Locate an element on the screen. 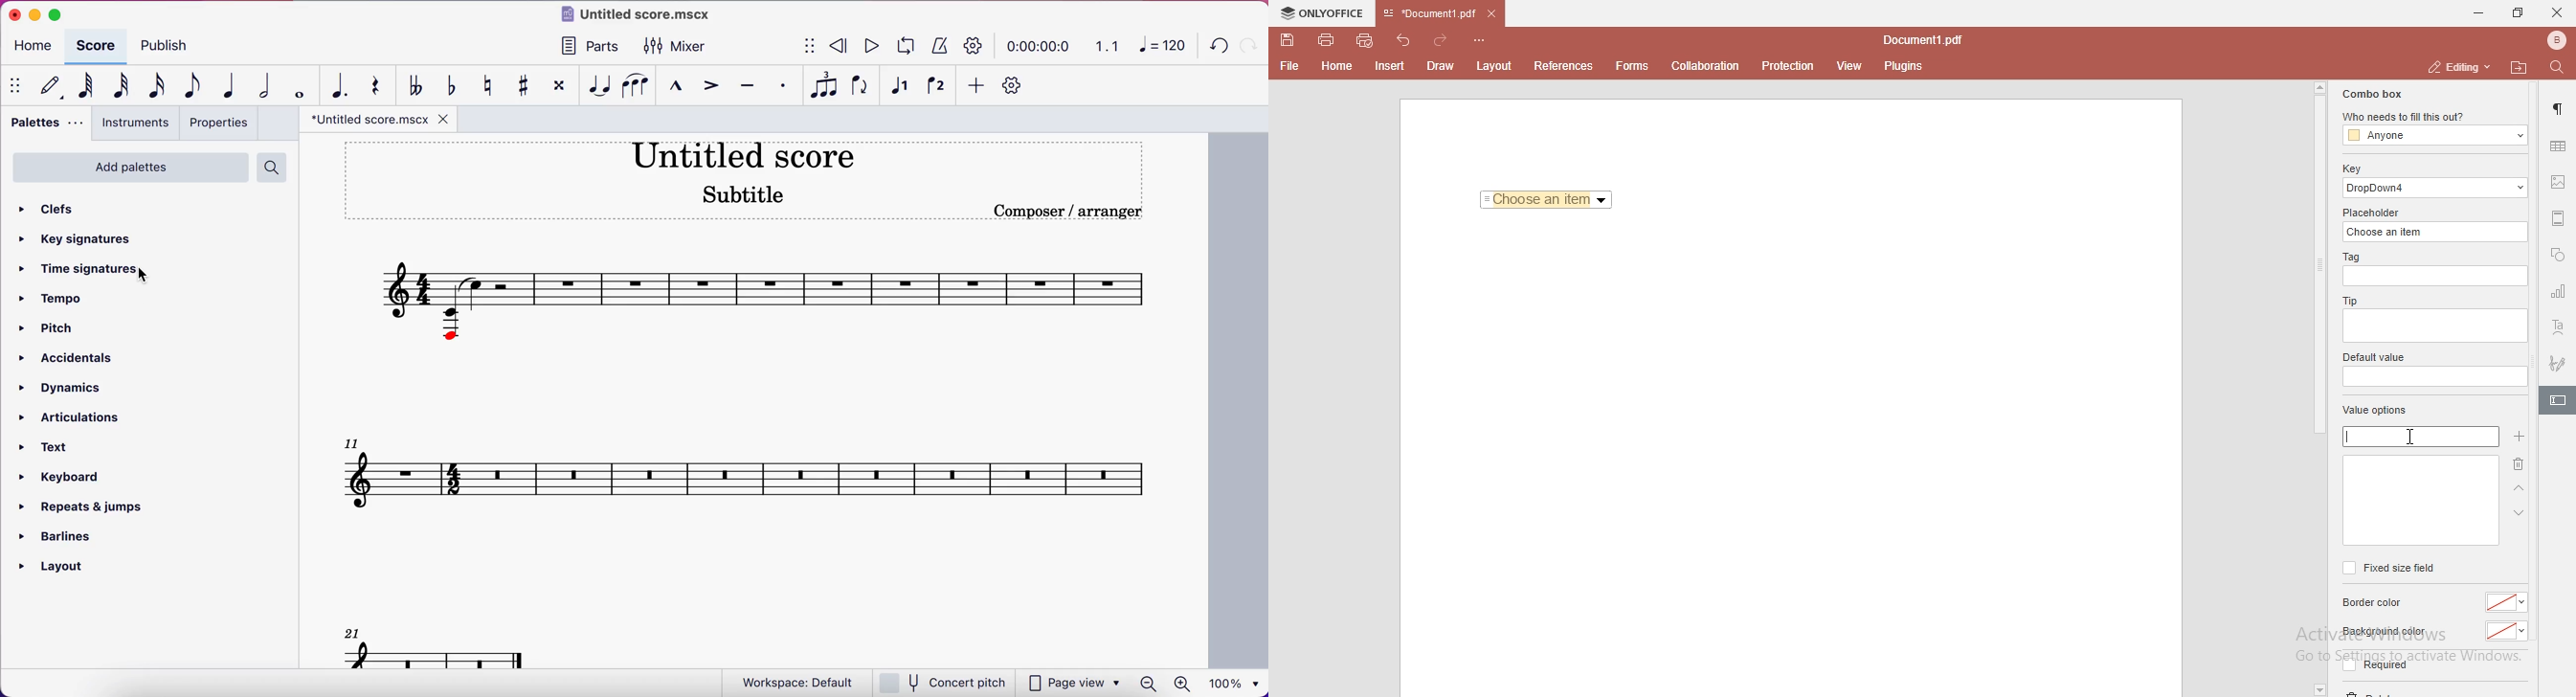  minimize is located at coordinates (34, 13).